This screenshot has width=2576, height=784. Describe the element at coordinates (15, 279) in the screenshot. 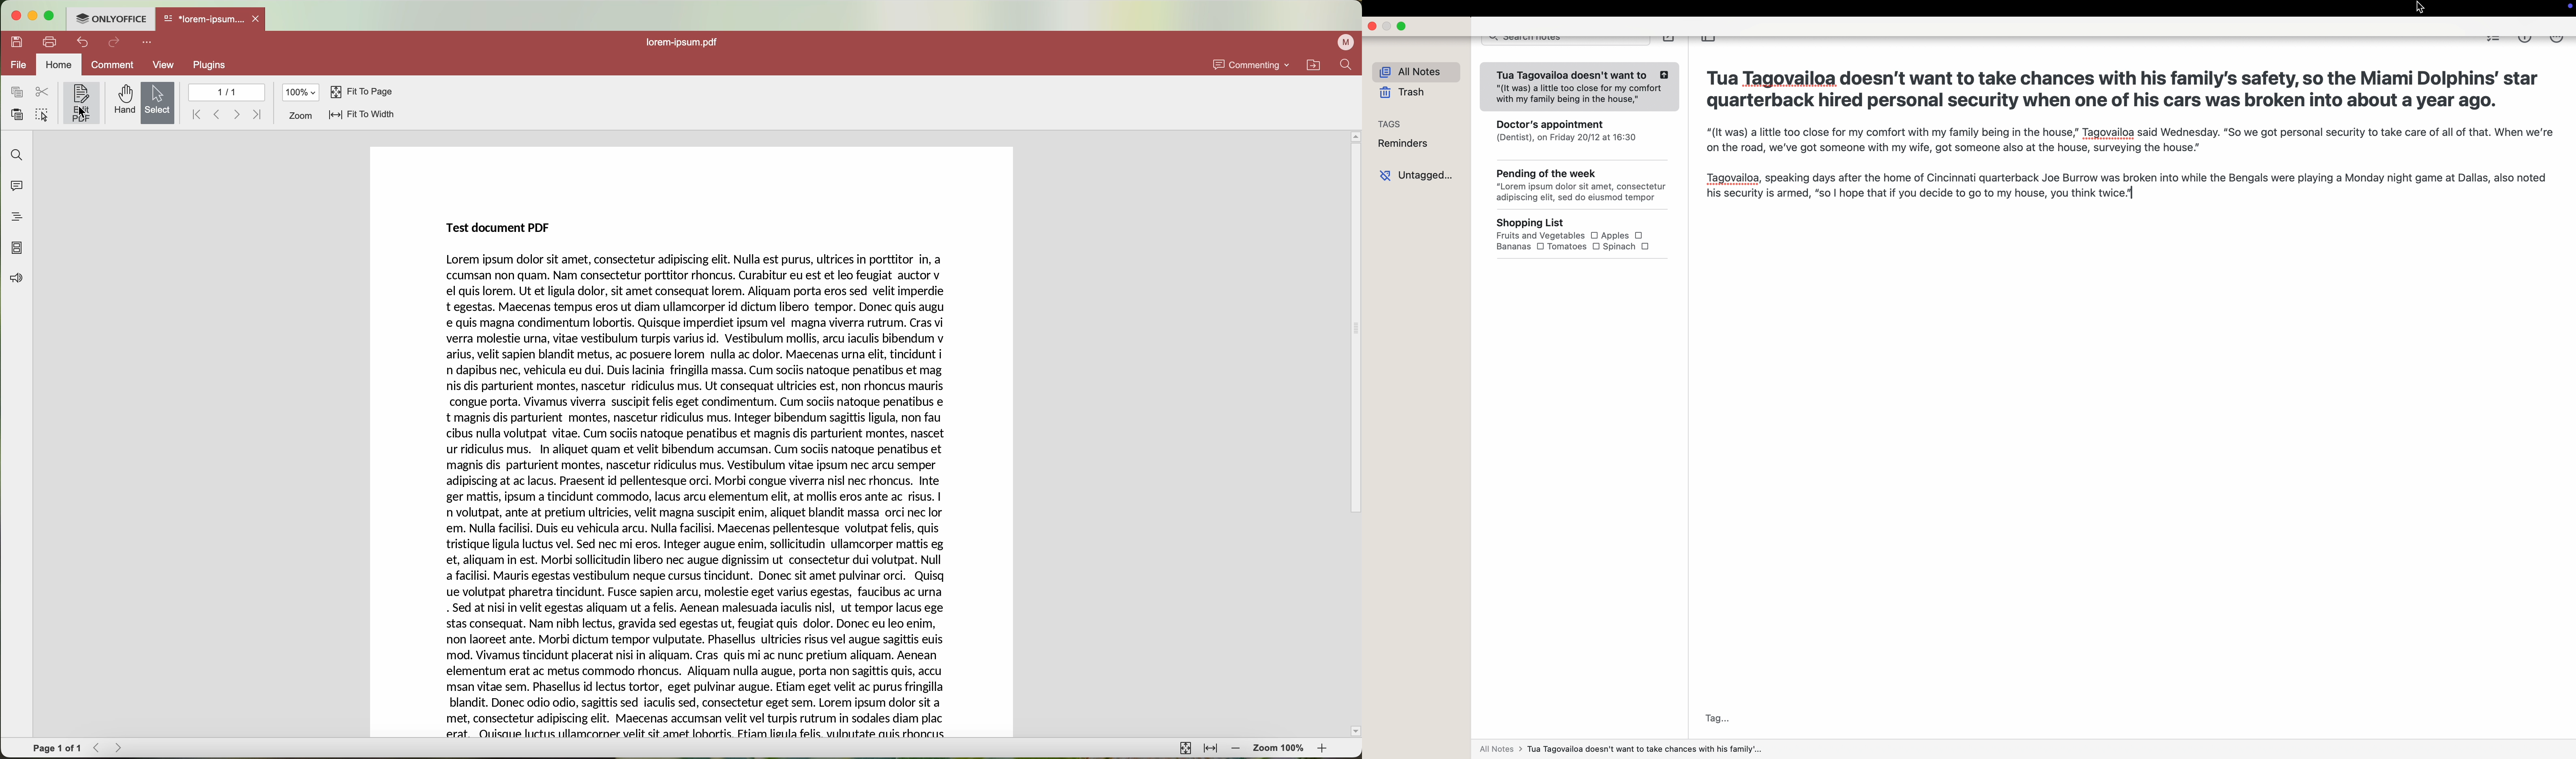

I see `feedback & support` at that location.